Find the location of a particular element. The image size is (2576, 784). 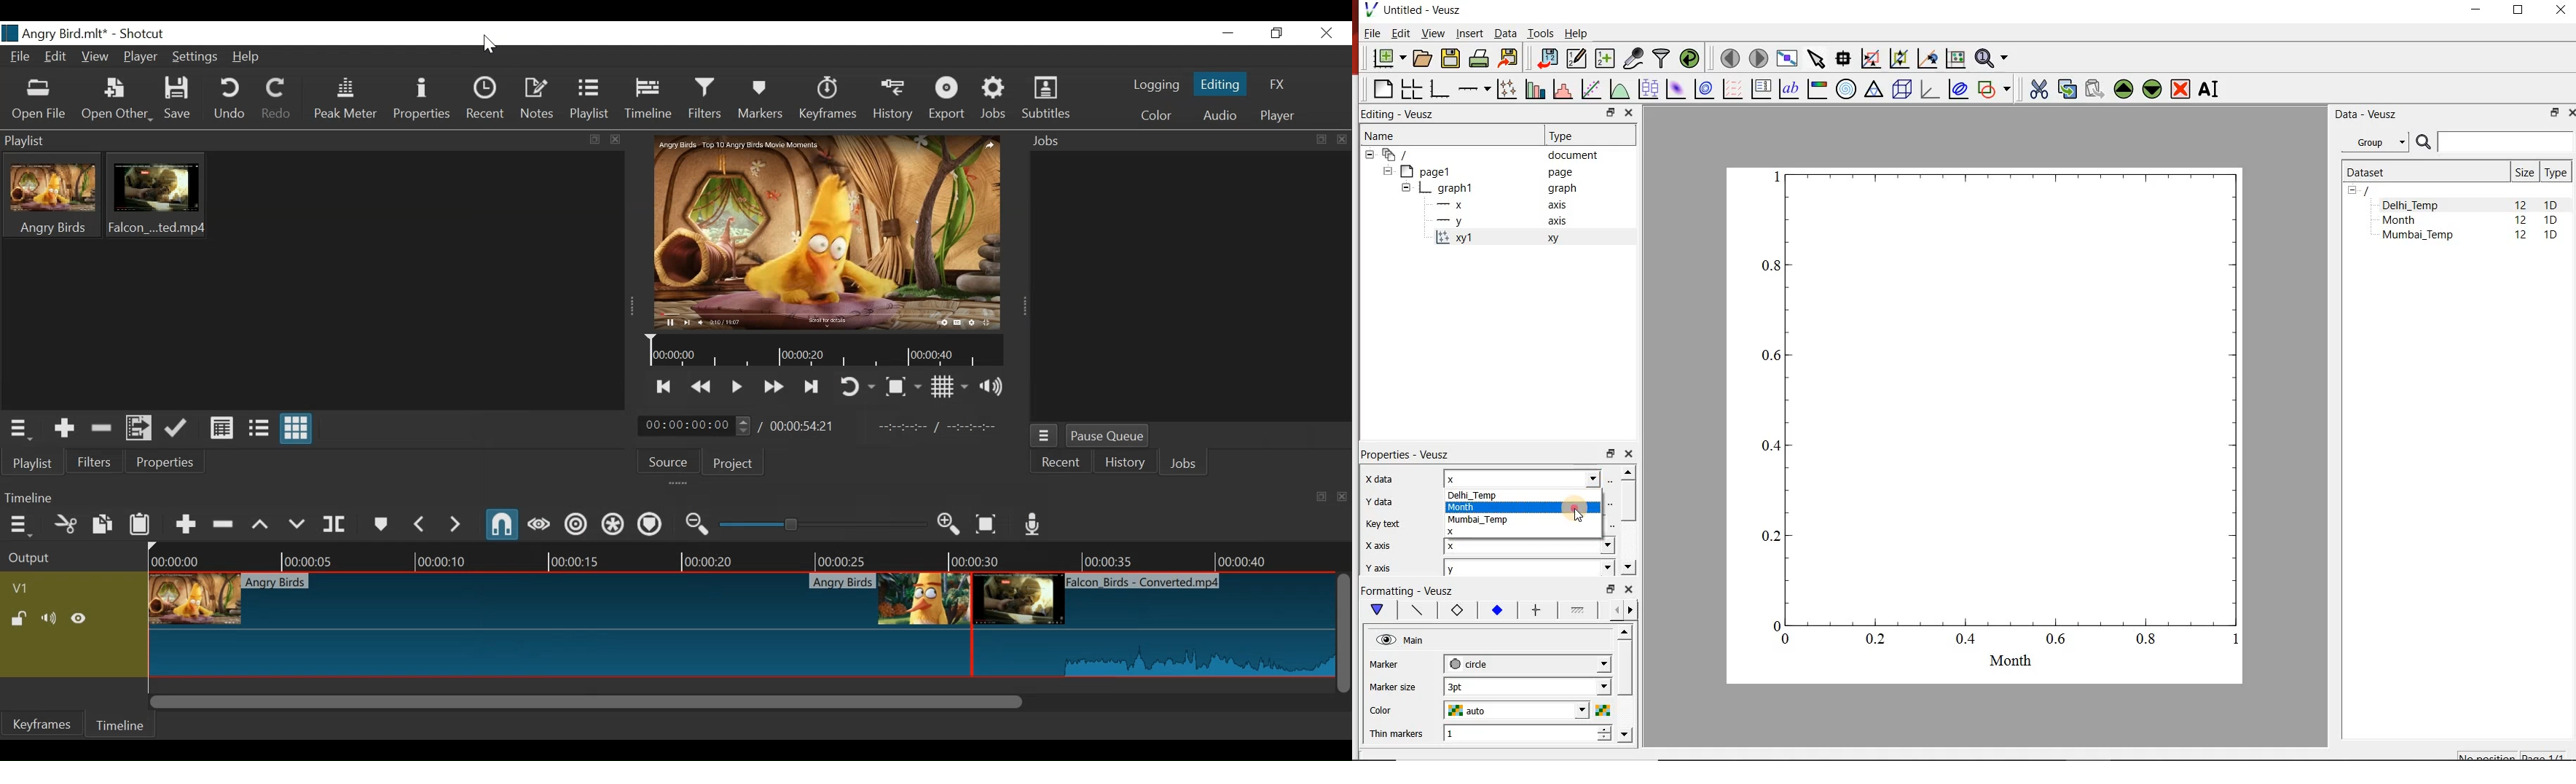

Snap is located at coordinates (501, 524).